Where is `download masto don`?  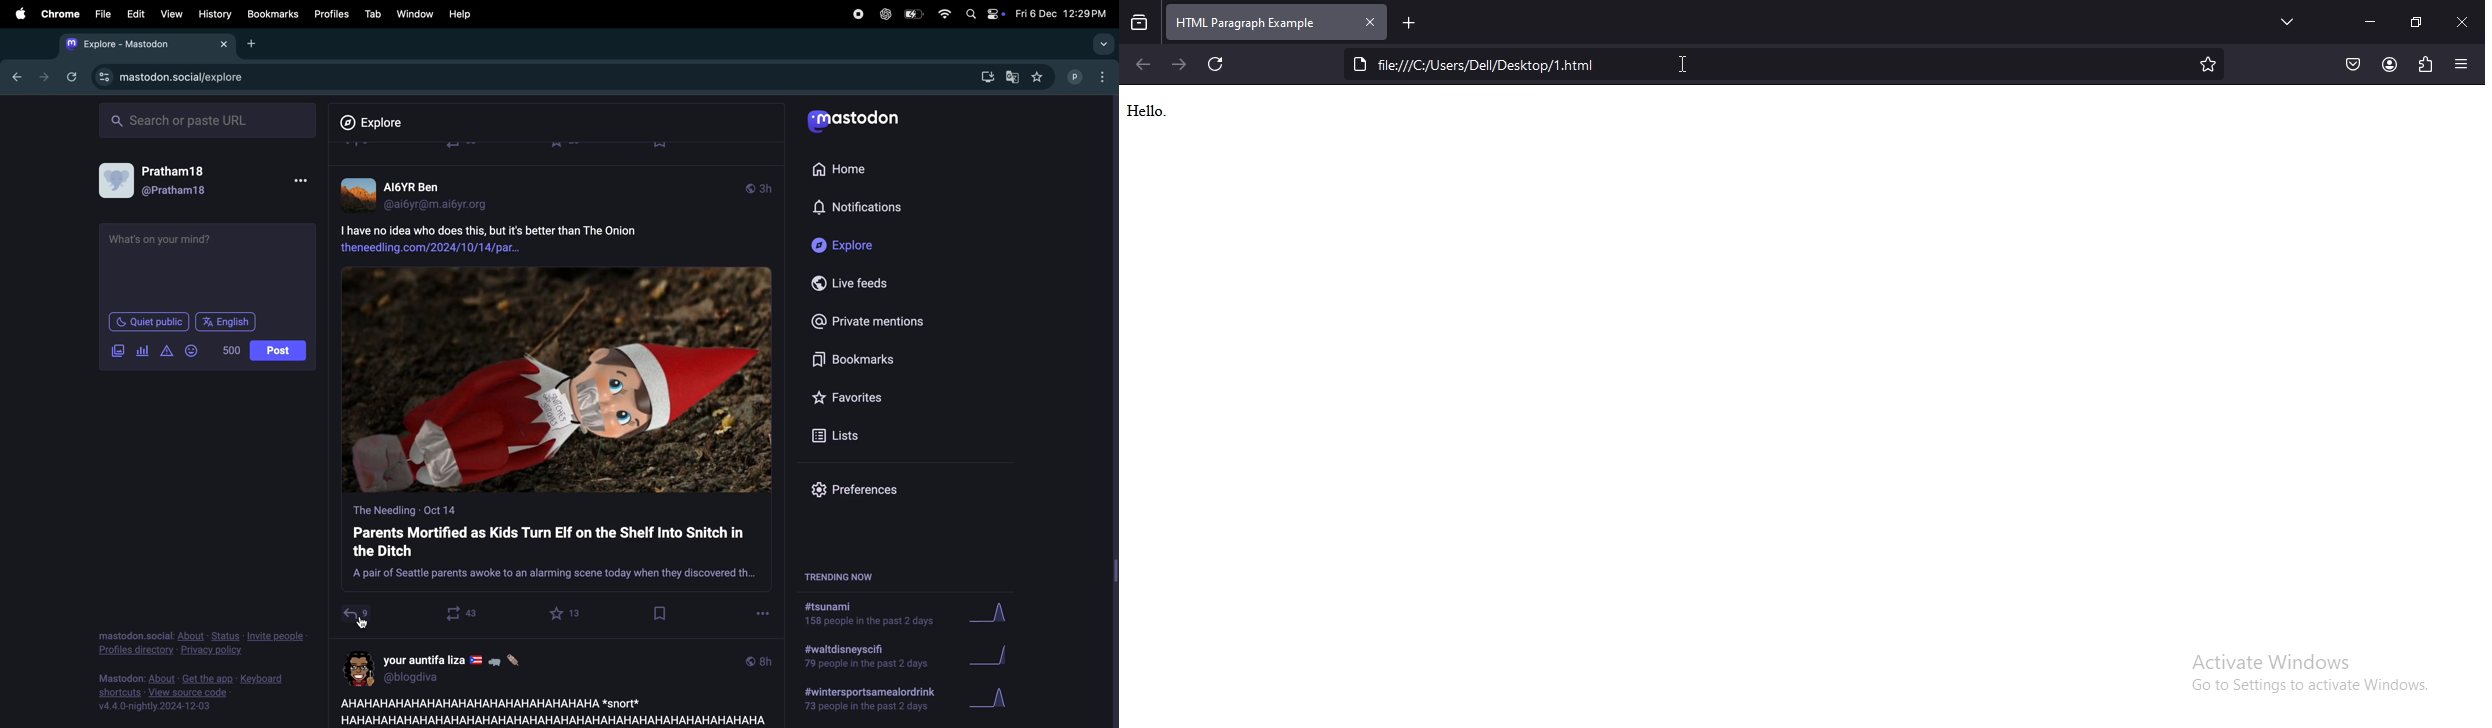 download masto don is located at coordinates (985, 77).